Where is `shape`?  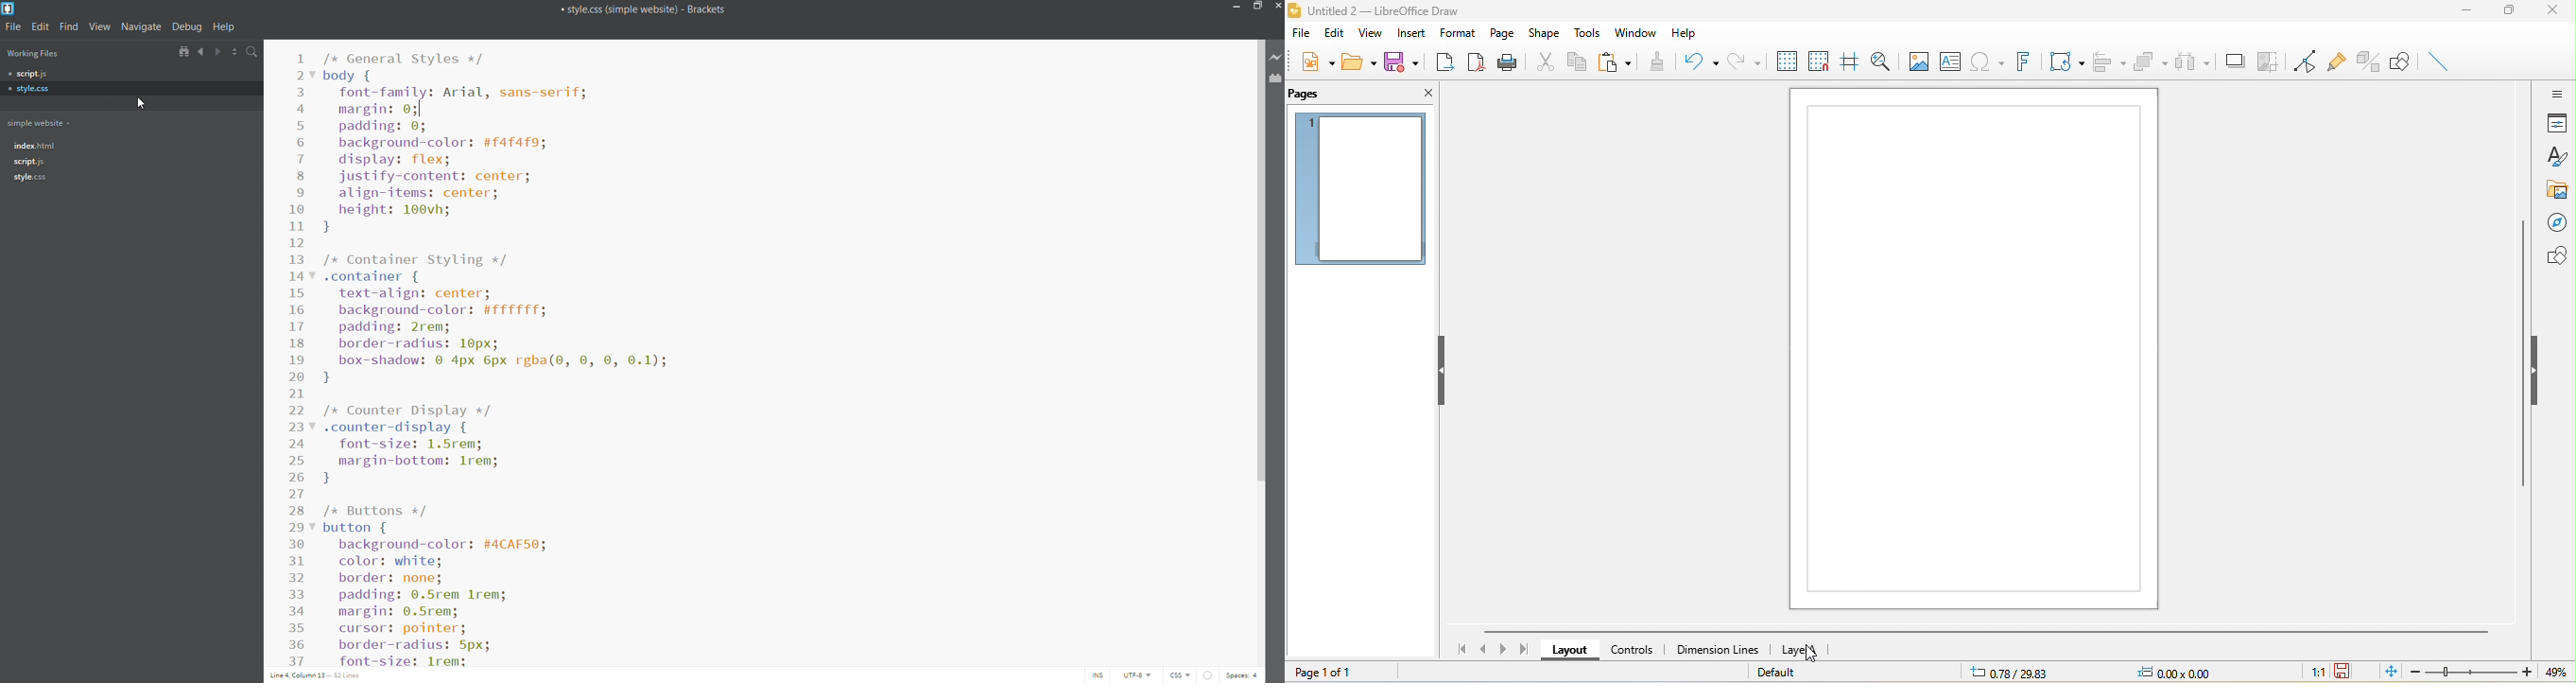
shape is located at coordinates (1544, 31).